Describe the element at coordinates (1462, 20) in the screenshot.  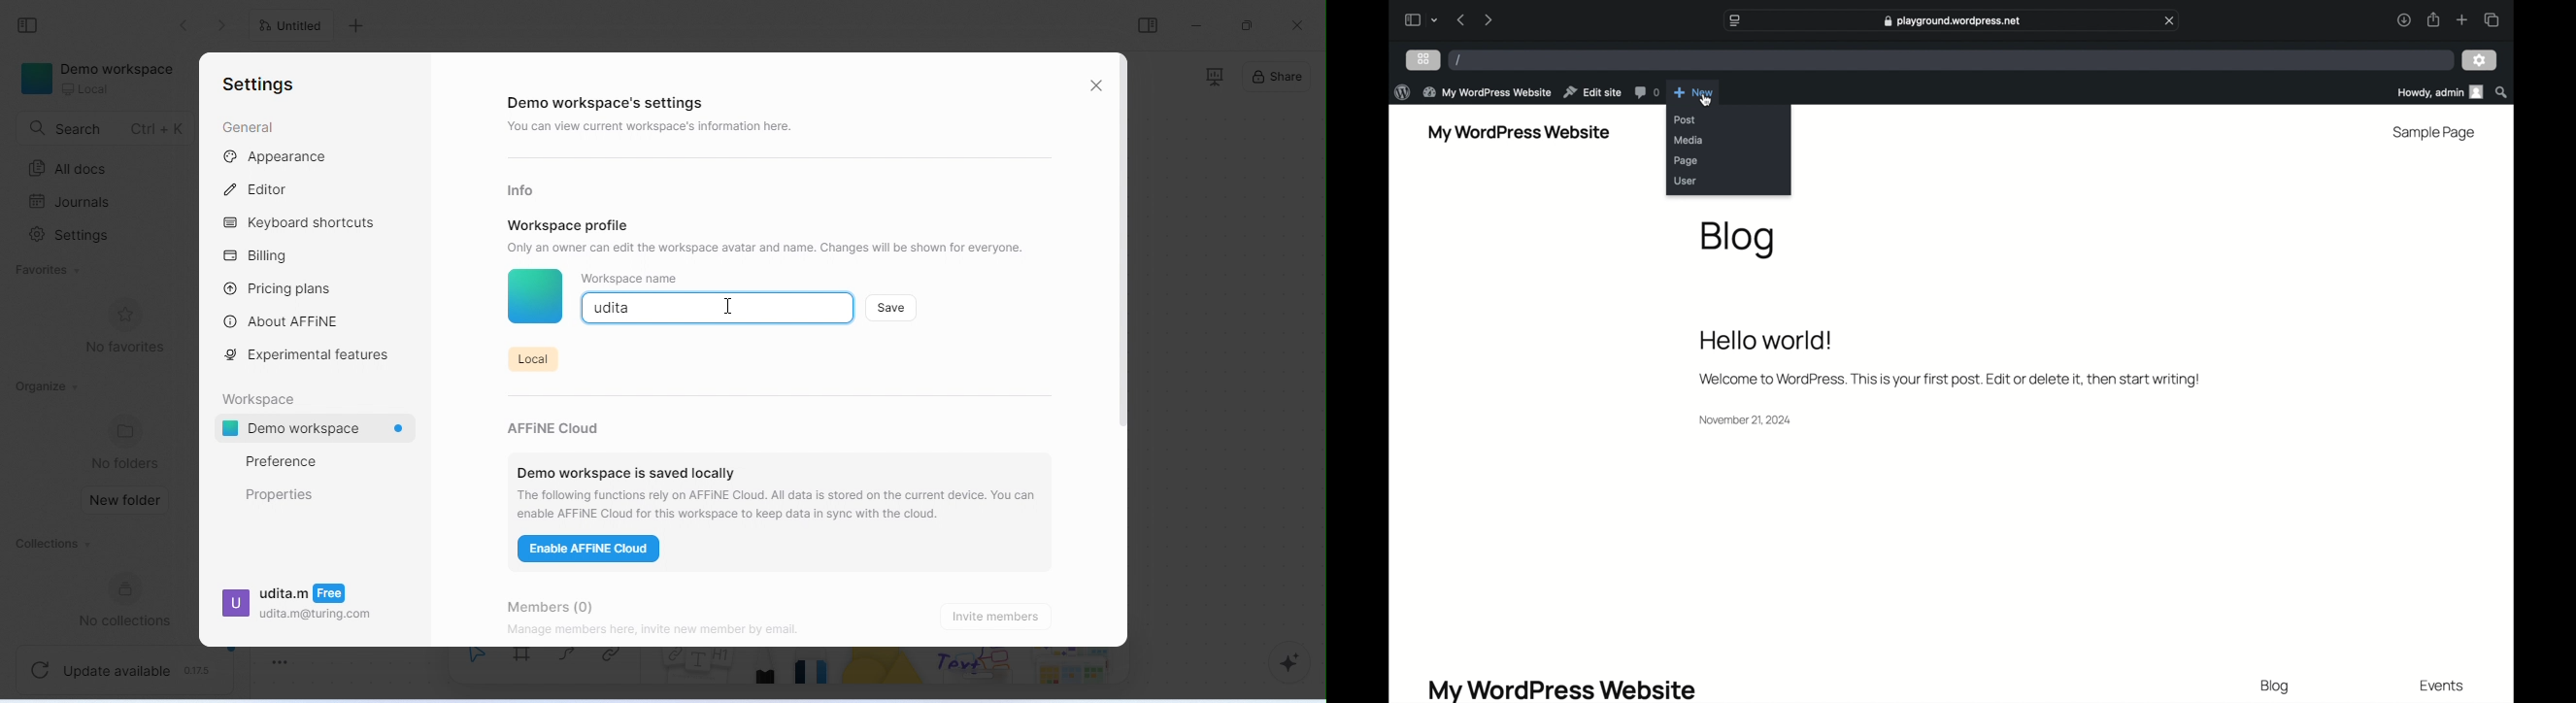
I see `previous page` at that location.